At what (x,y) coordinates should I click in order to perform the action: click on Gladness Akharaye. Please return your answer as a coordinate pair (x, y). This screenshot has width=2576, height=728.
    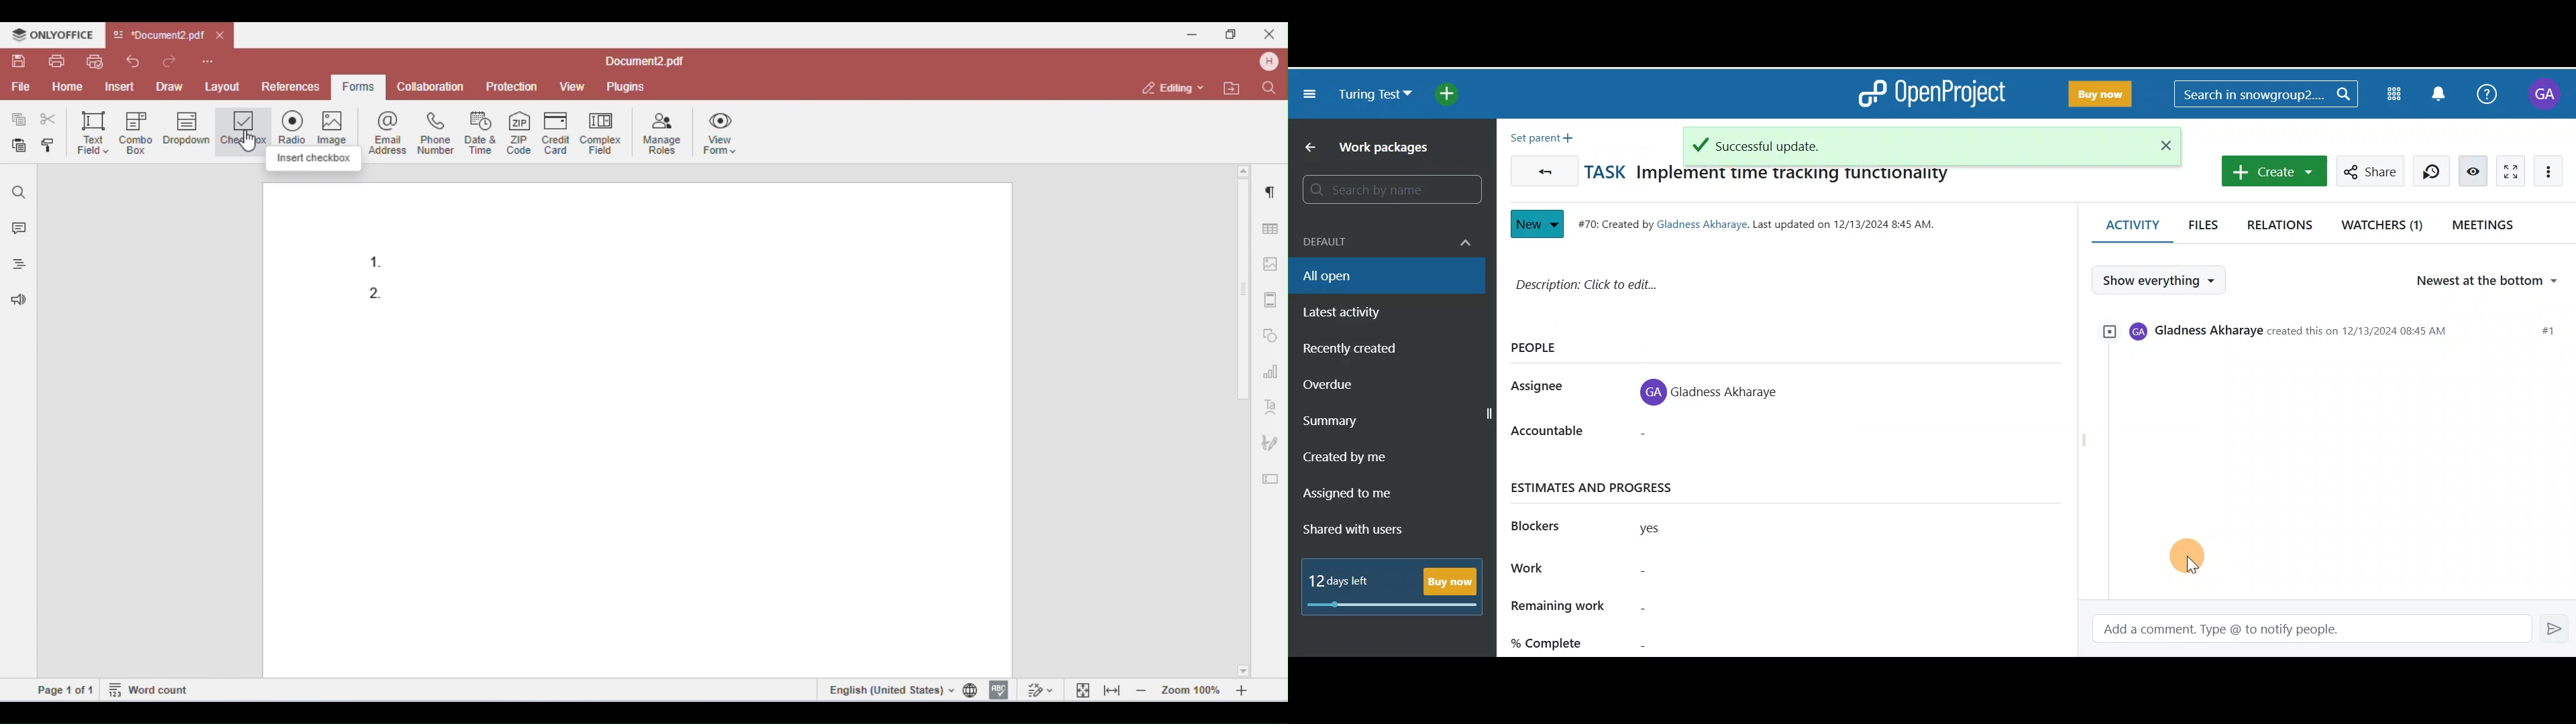
    Looking at the image, I should click on (1716, 388).